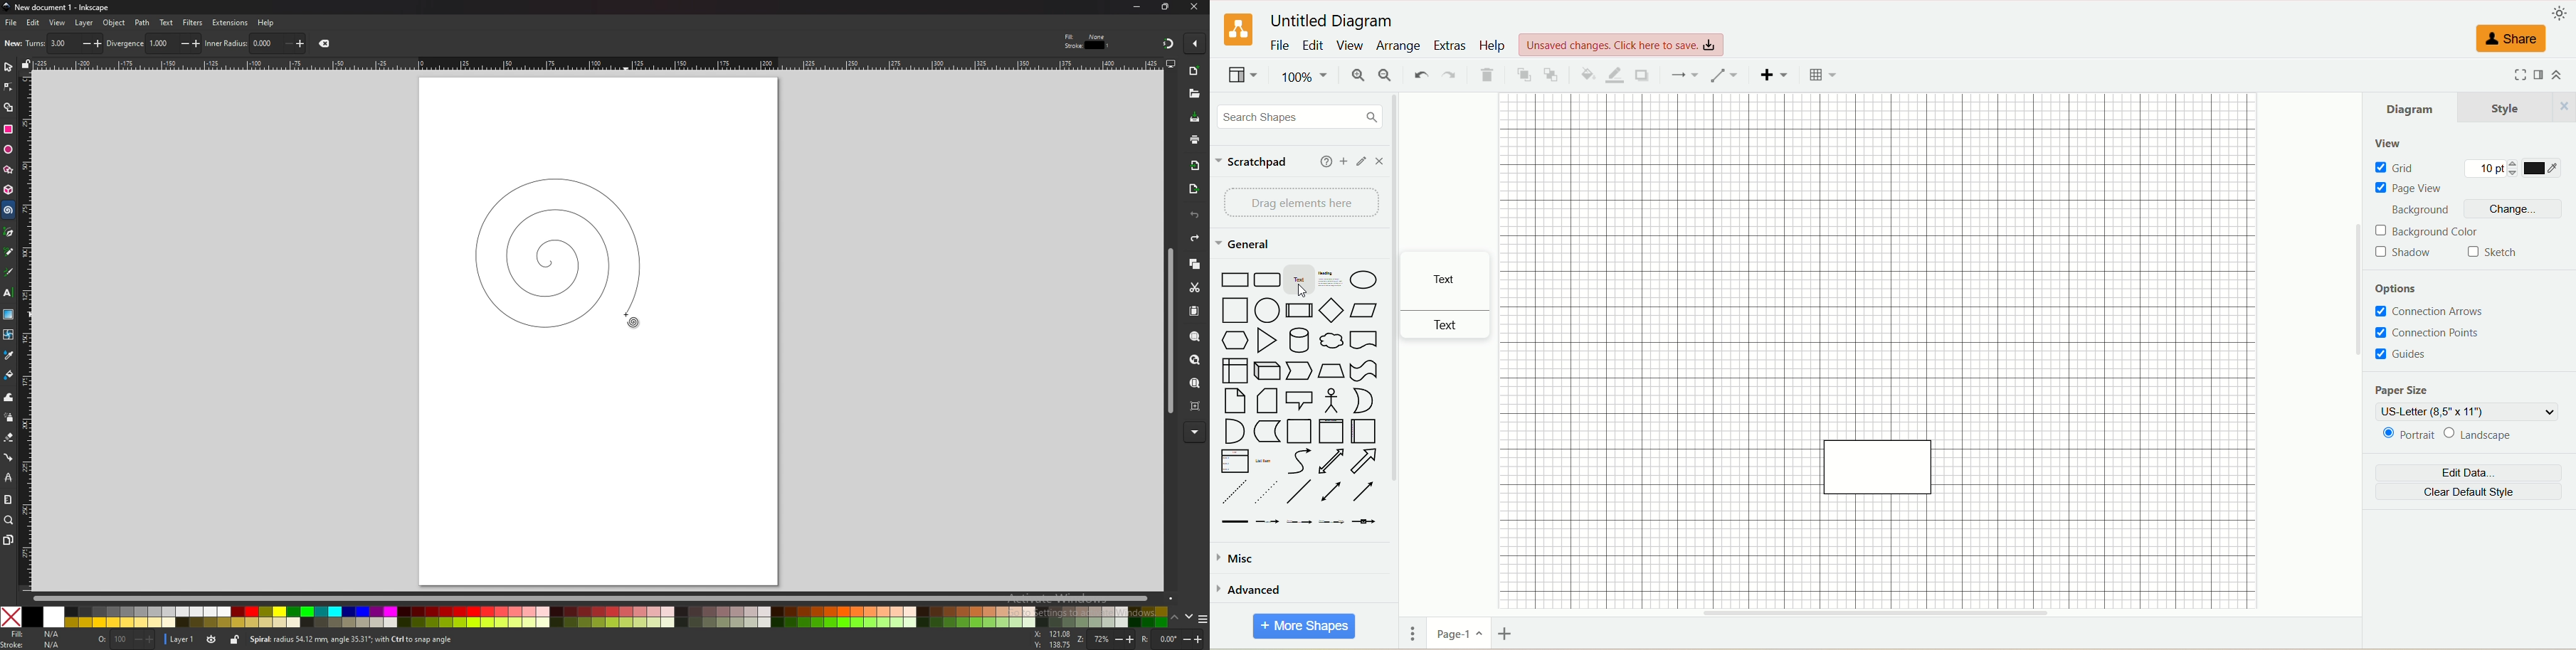  What do you see at coordinates (9, 438) in the screenshot?
I see `eraser` at bounding box center [9, 438].